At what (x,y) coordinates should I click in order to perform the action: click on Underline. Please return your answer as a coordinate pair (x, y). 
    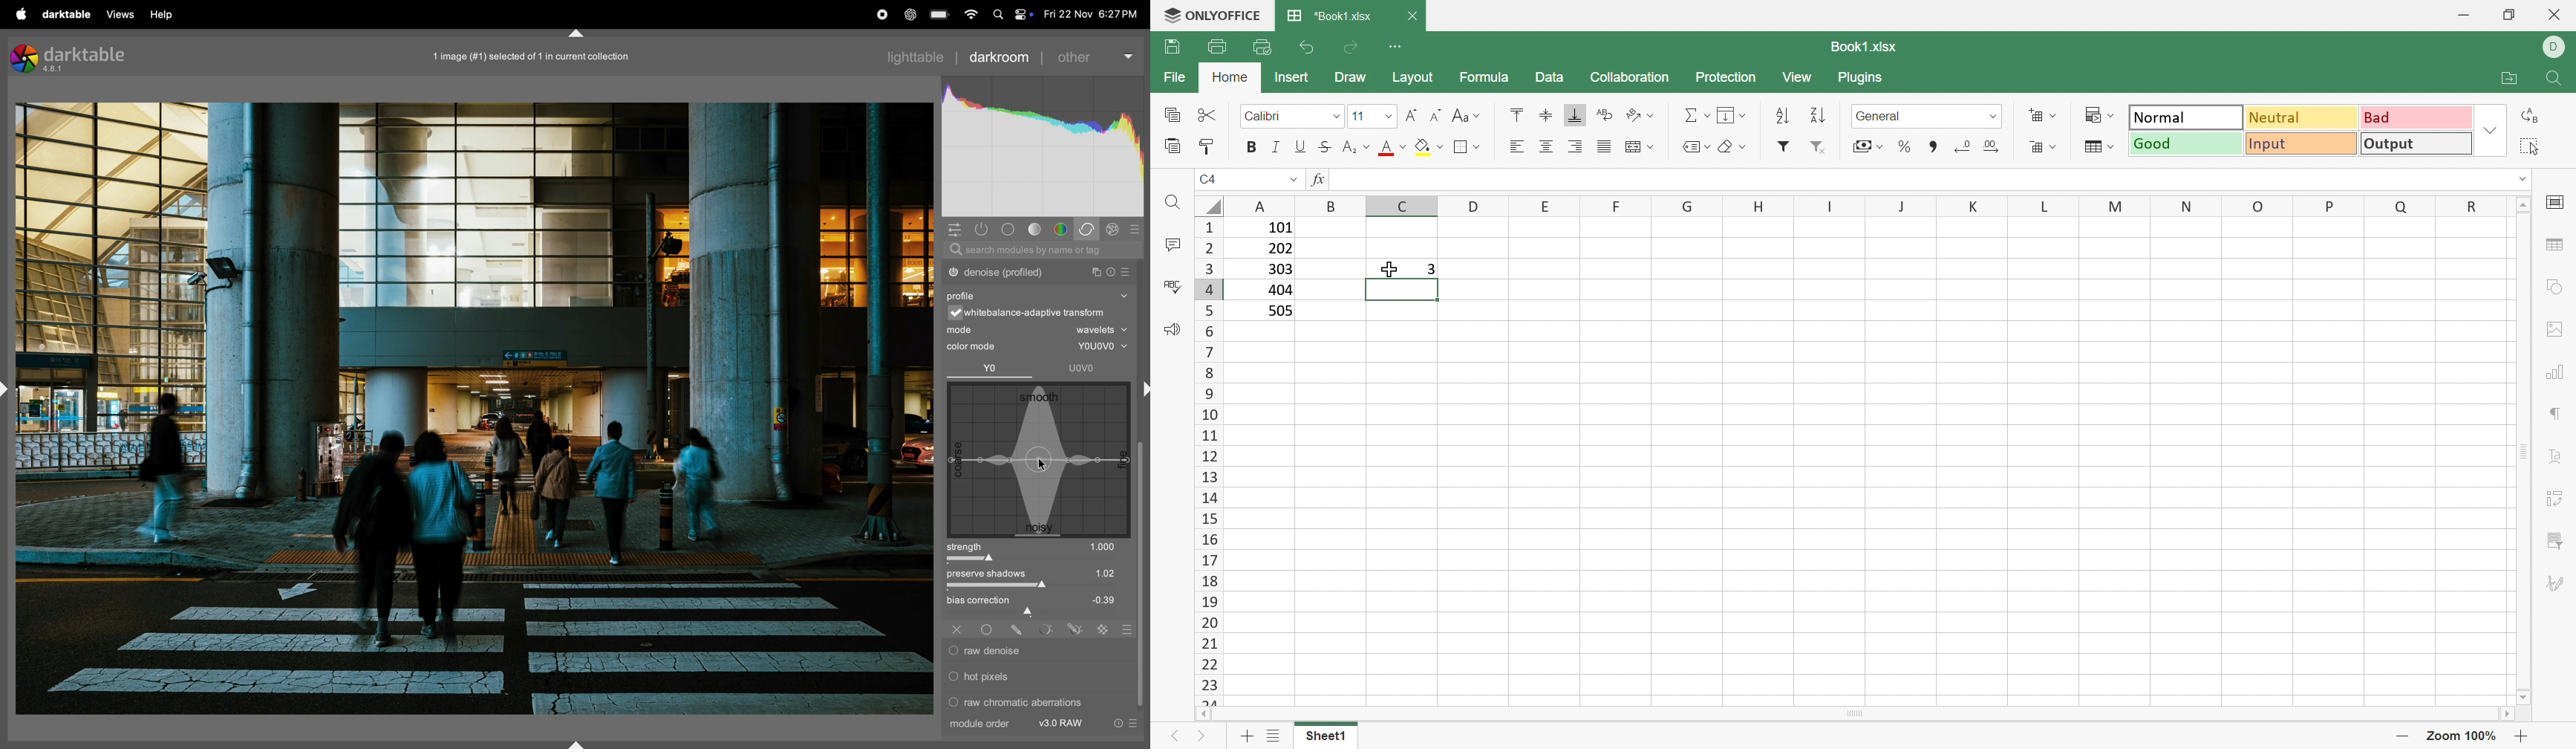
    Looking at the image, I should click on (1300, 148).